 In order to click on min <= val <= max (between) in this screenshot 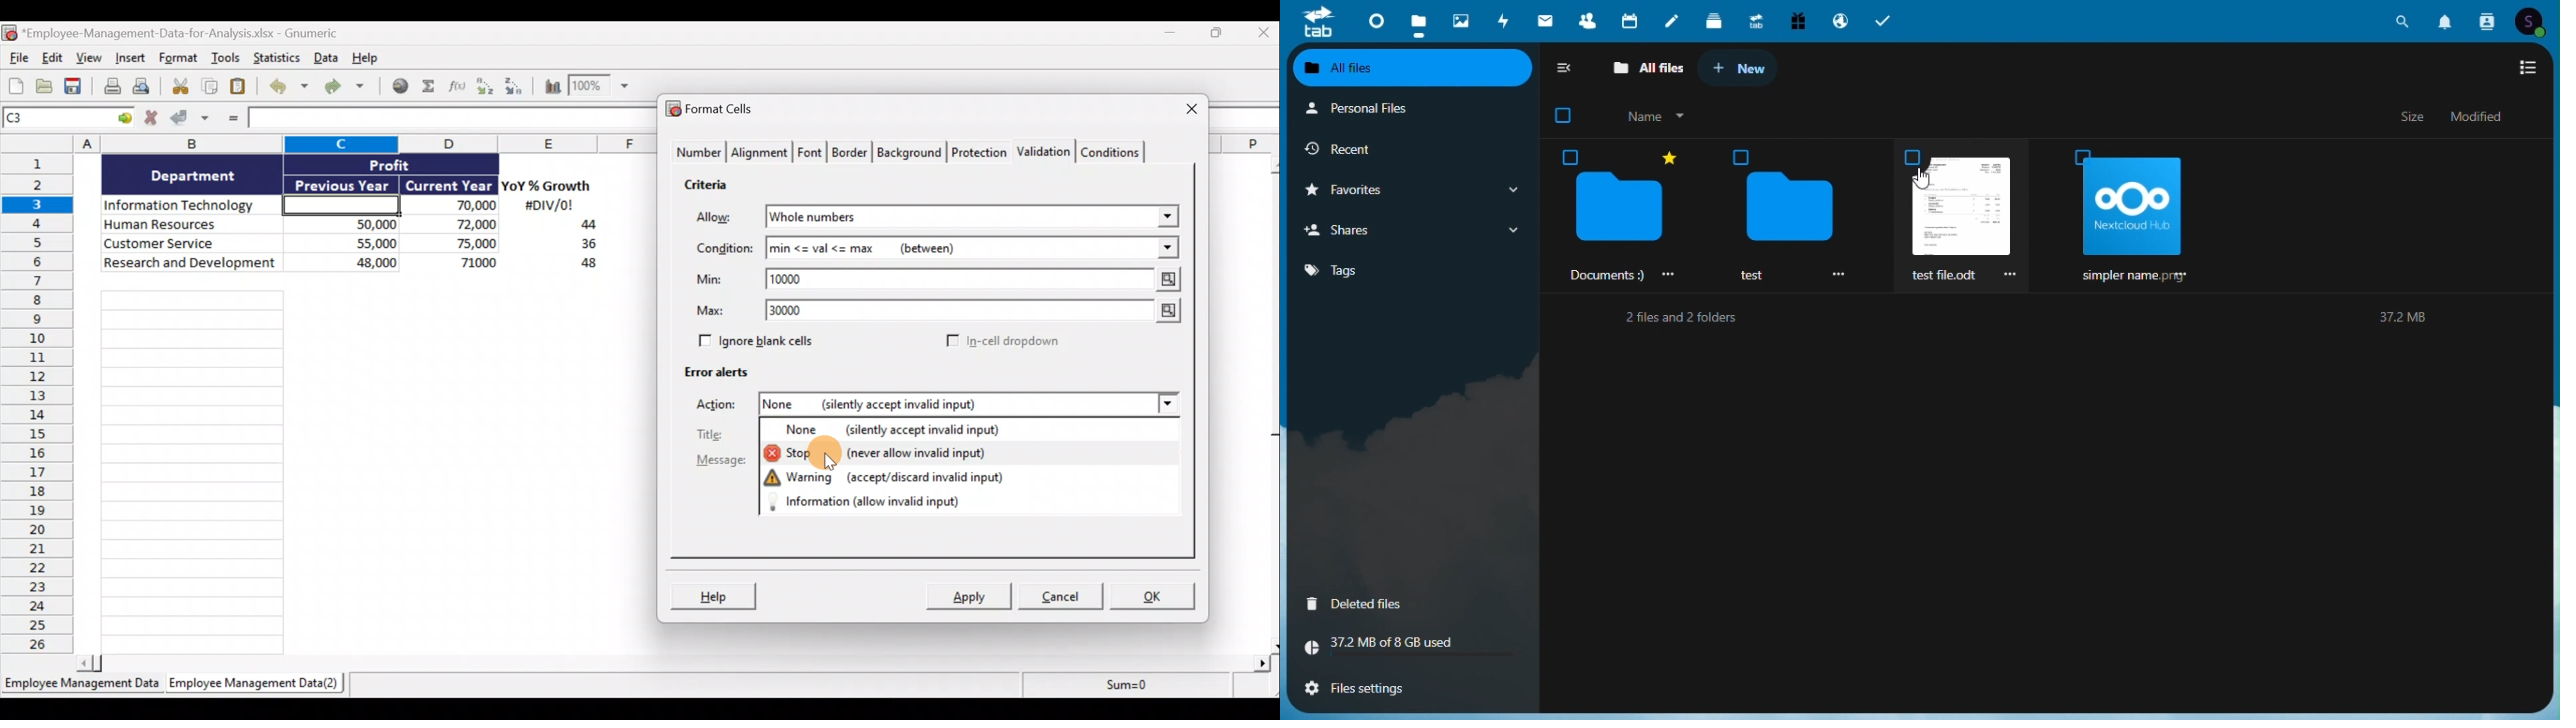, I will do `click(955, 251)`.